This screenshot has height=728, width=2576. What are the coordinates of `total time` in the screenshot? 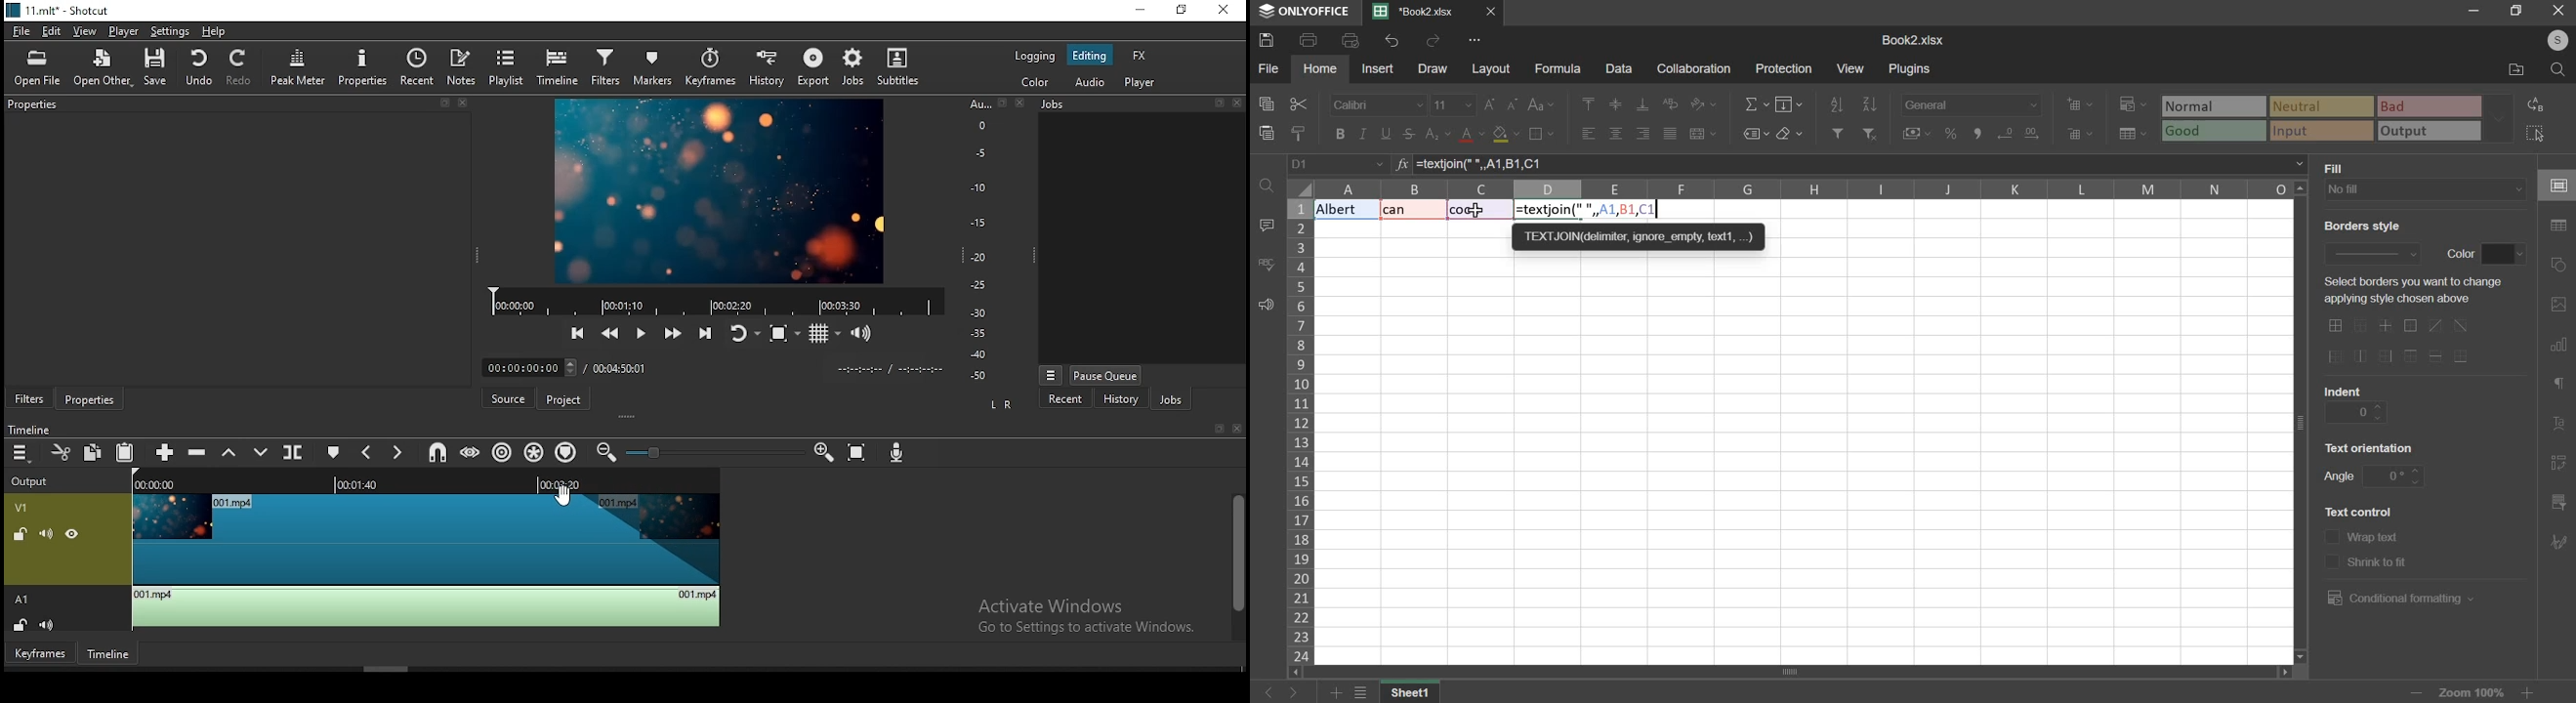 It's located at (624, 367).